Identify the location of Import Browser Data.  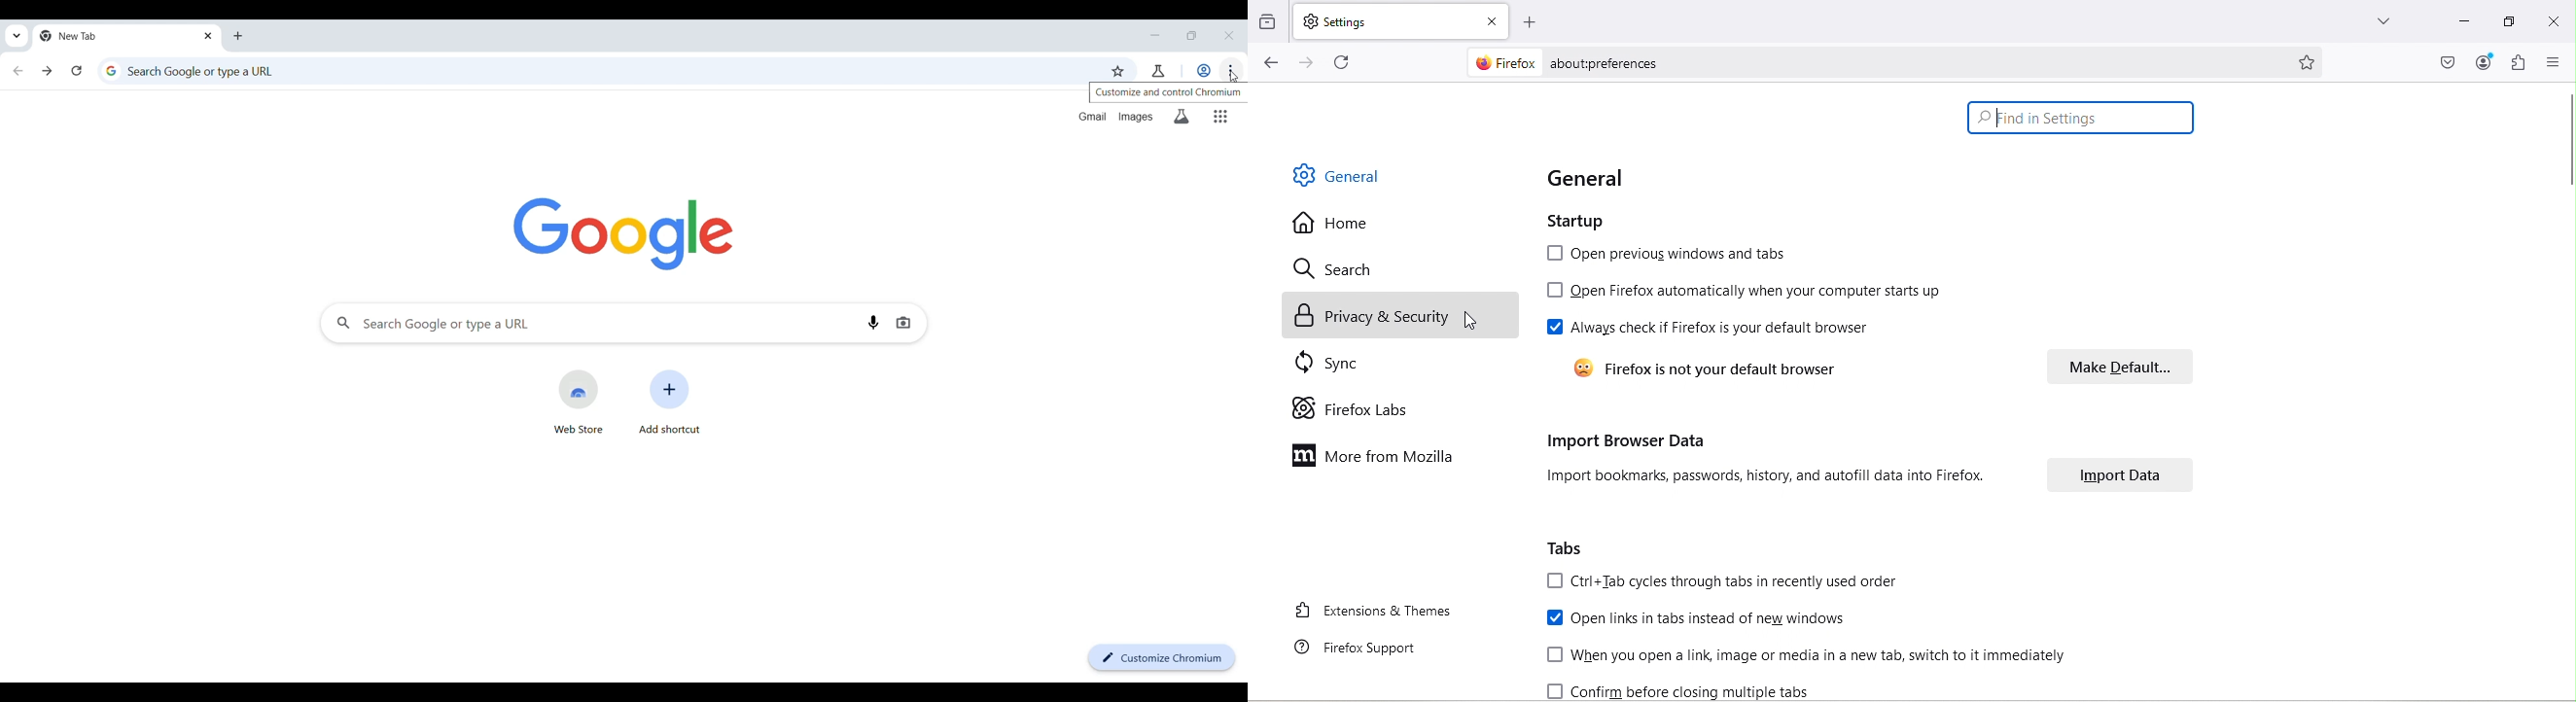
(1768, 442).